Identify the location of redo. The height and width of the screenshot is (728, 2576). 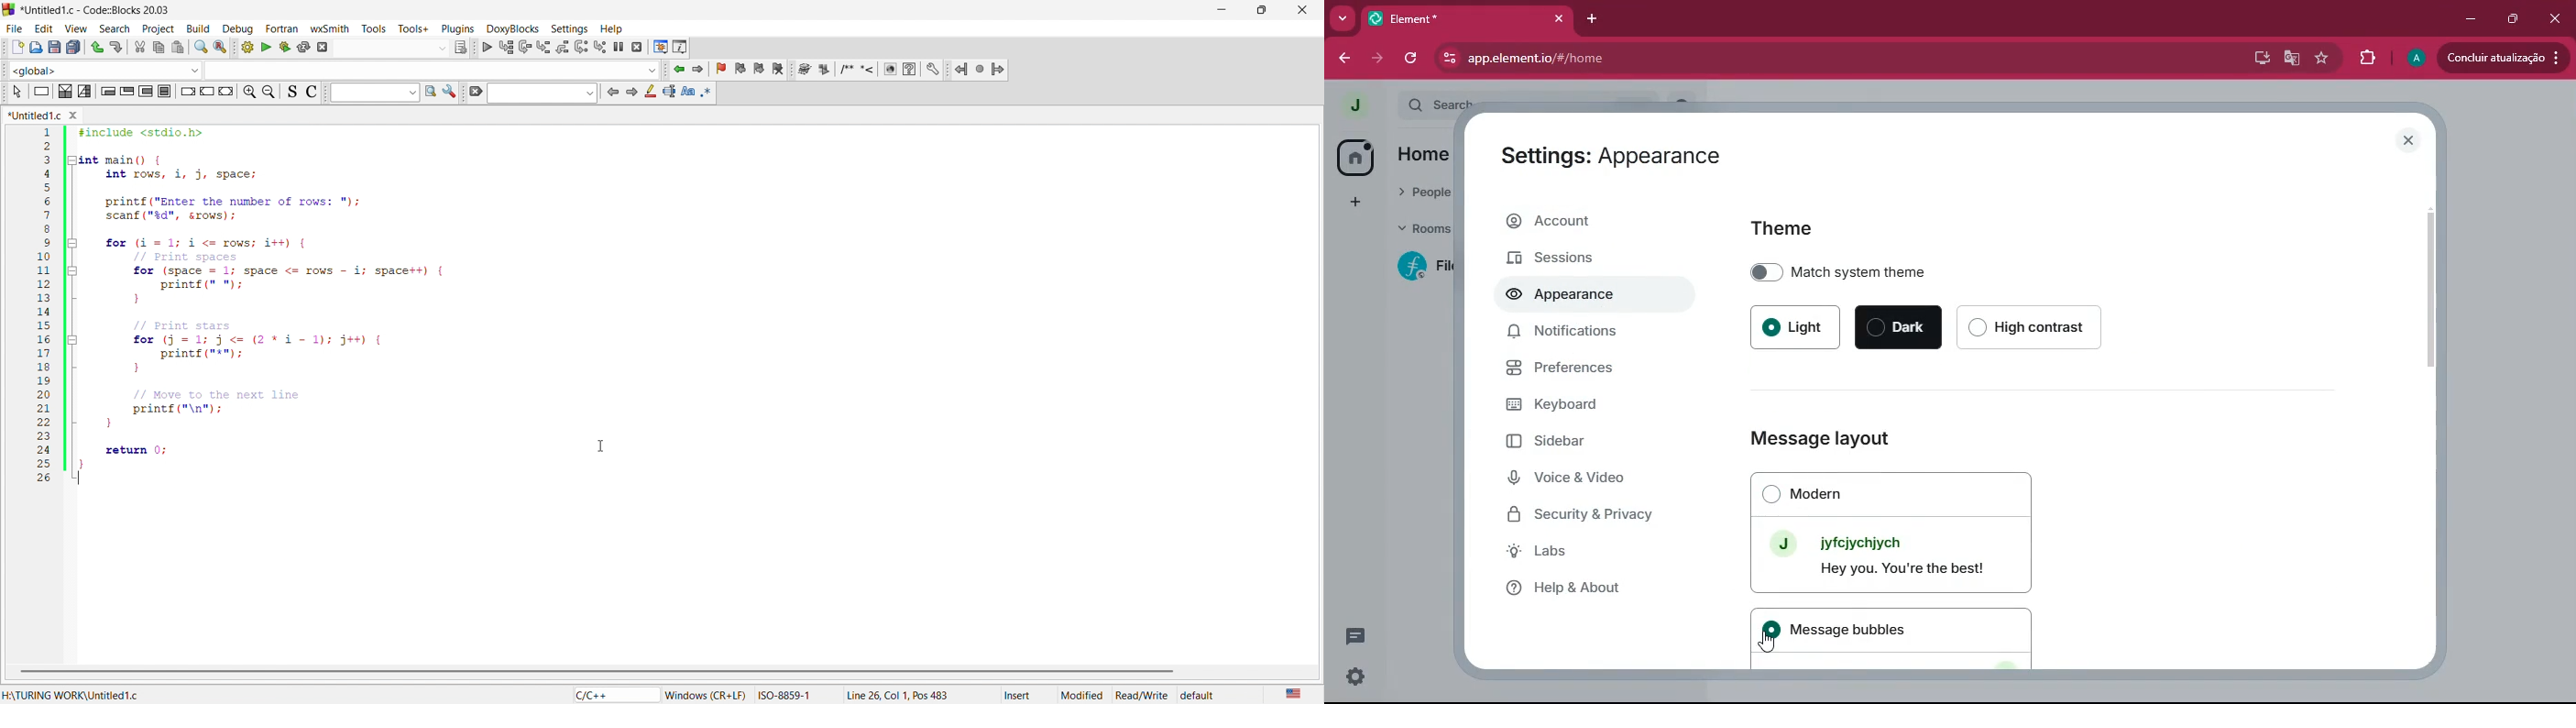
(115, 48).